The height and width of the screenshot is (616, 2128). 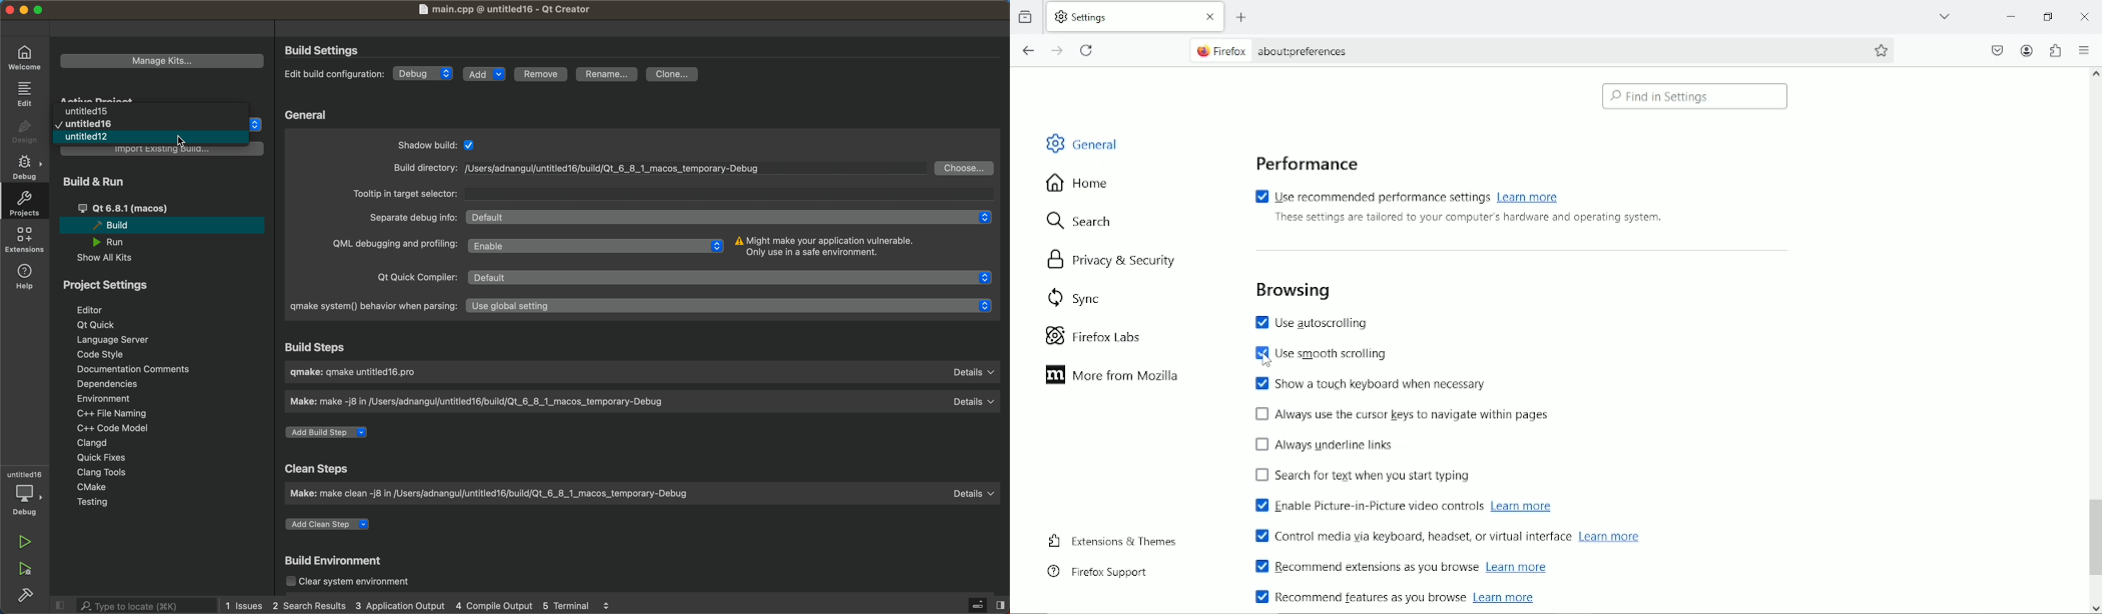 I want to click on Cursor, so click(x=1265, y=360).